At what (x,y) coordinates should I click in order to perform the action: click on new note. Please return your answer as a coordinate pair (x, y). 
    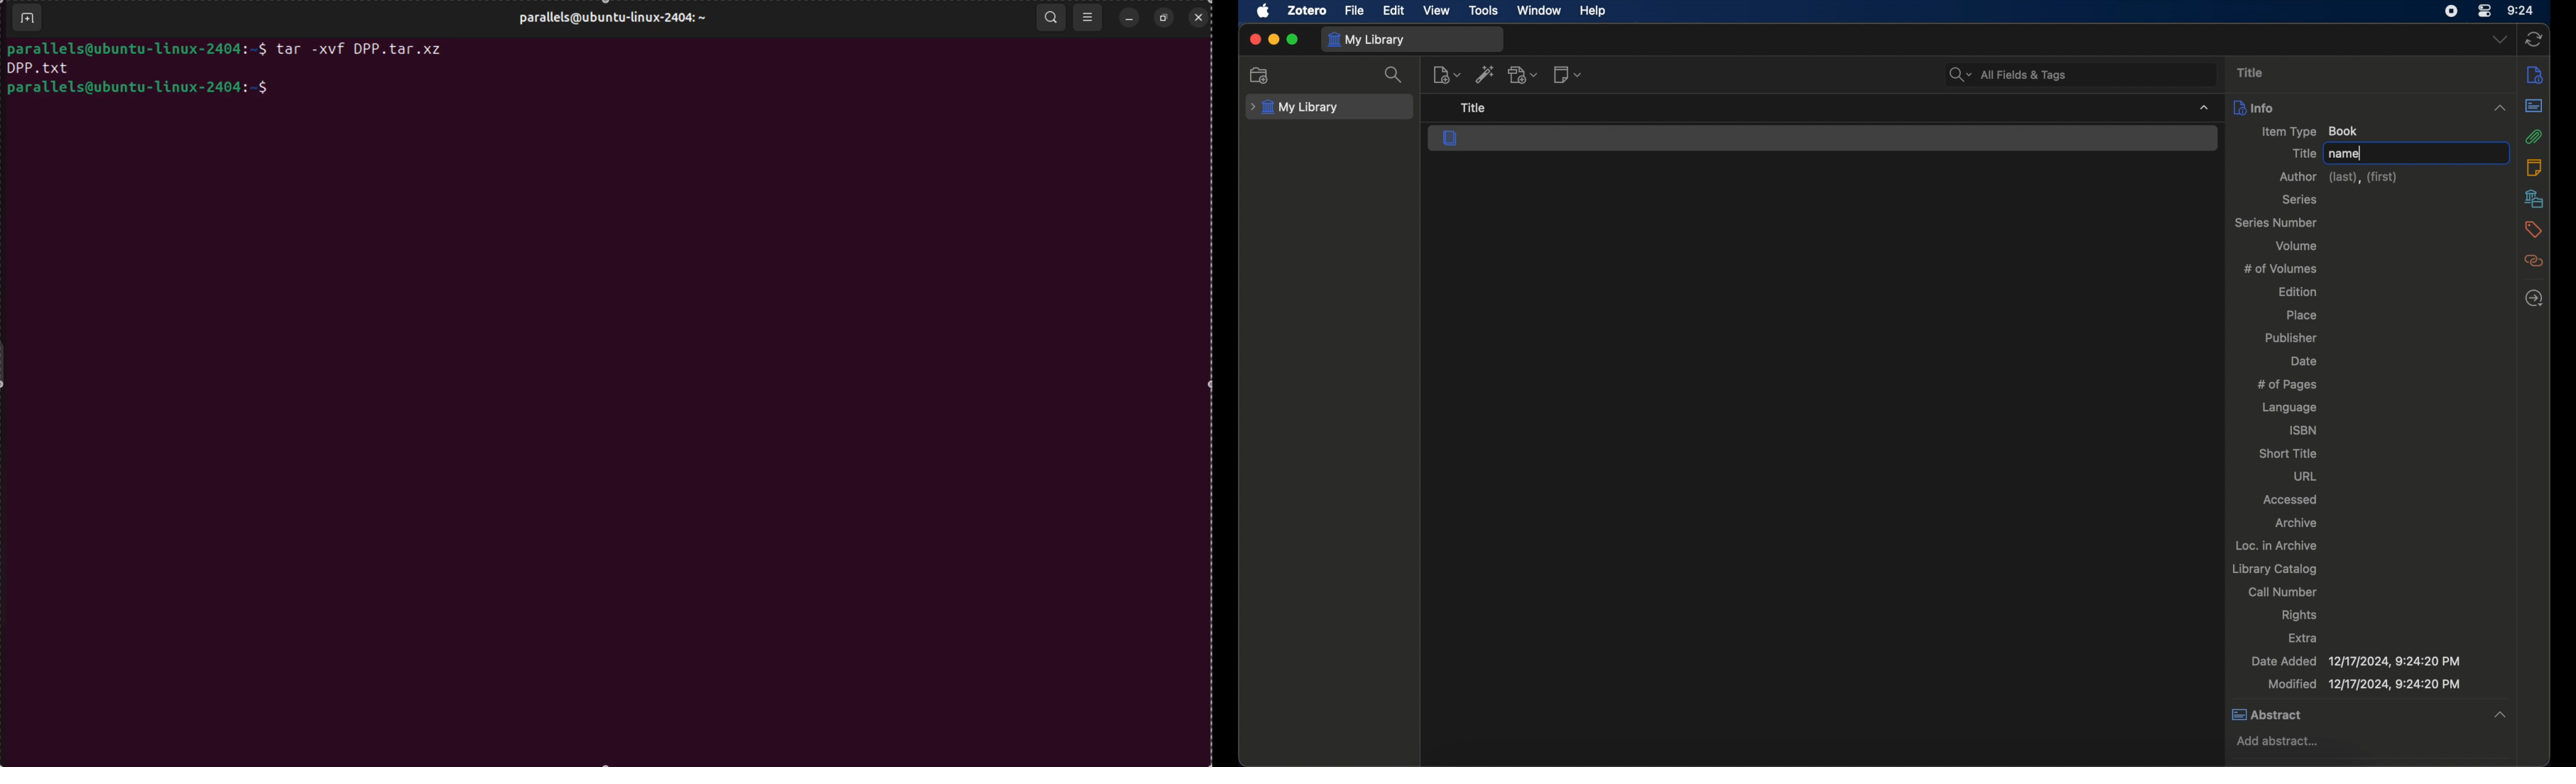
    Looking at the image, I should click on (1567, 74).